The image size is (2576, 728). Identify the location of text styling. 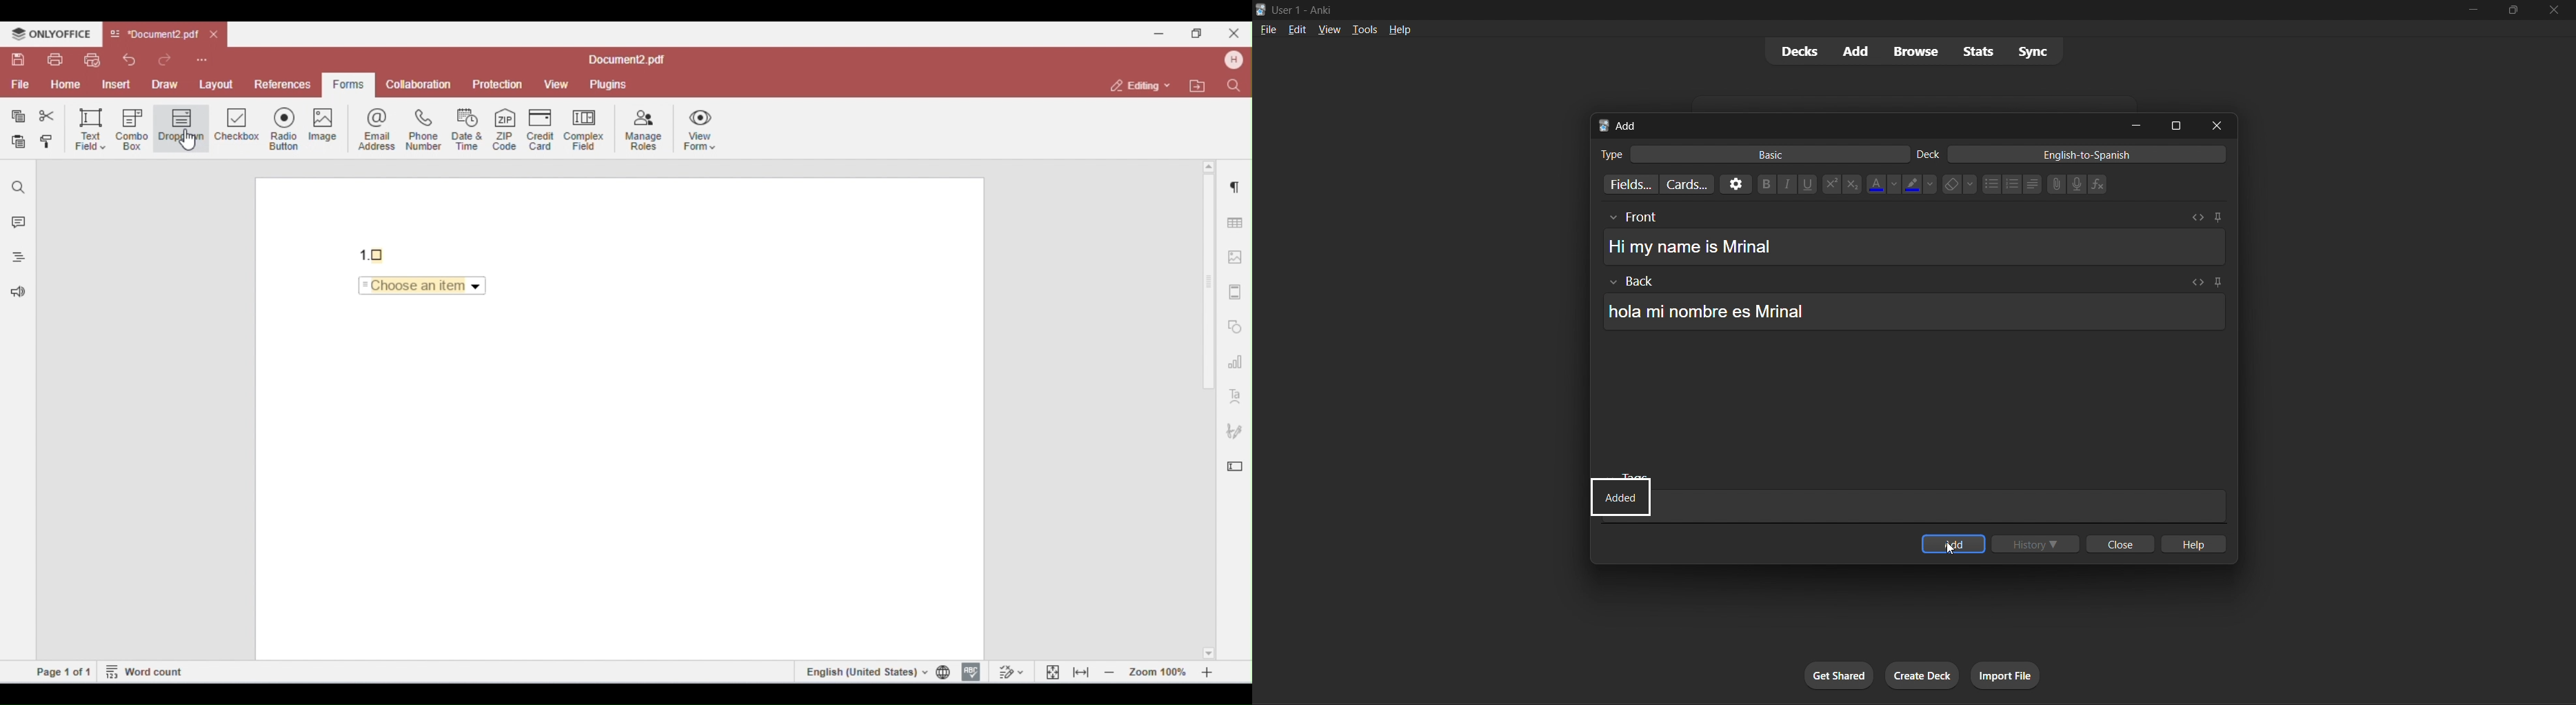
(1940, 184).